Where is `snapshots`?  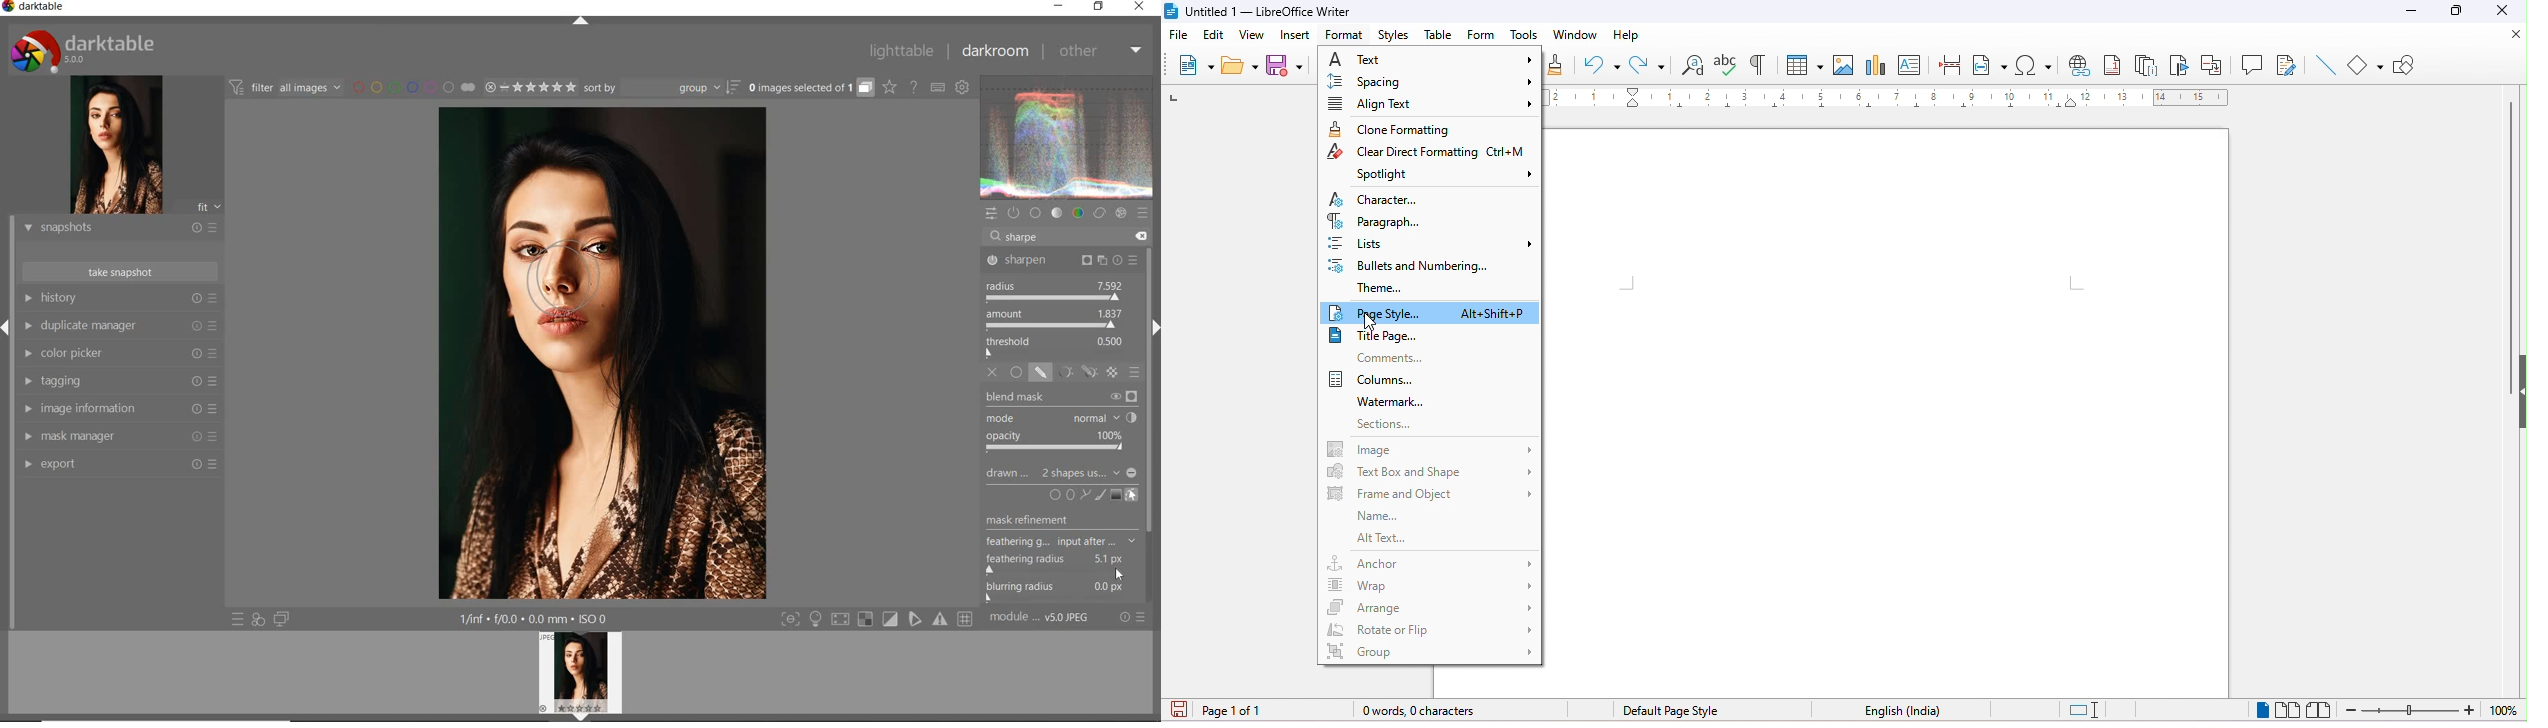
snapshots is located at coordinates (117, 229).